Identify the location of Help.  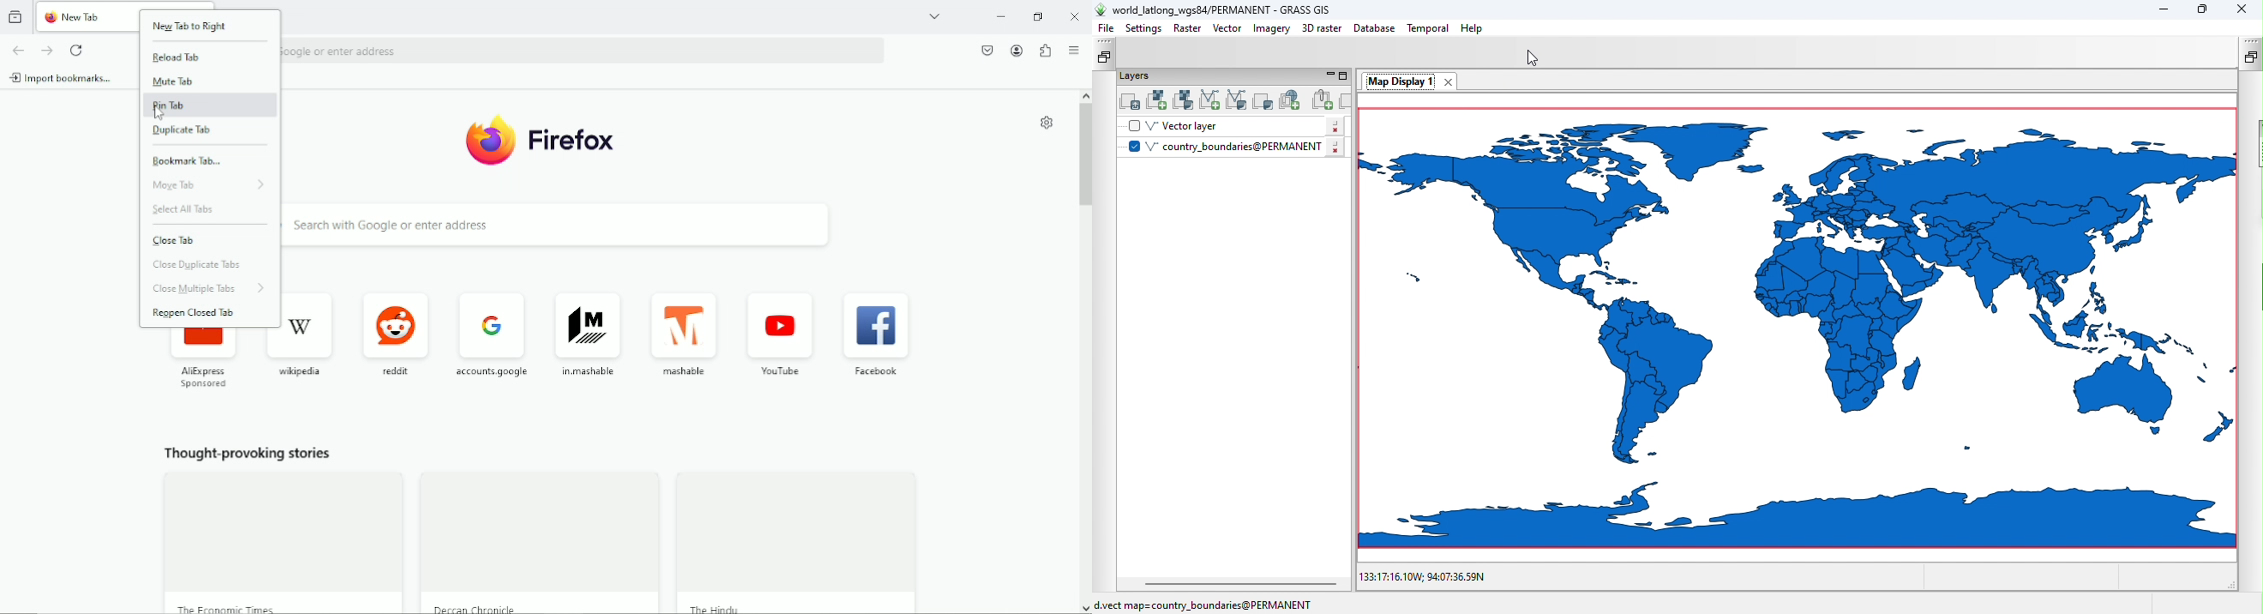
(1474, 30).